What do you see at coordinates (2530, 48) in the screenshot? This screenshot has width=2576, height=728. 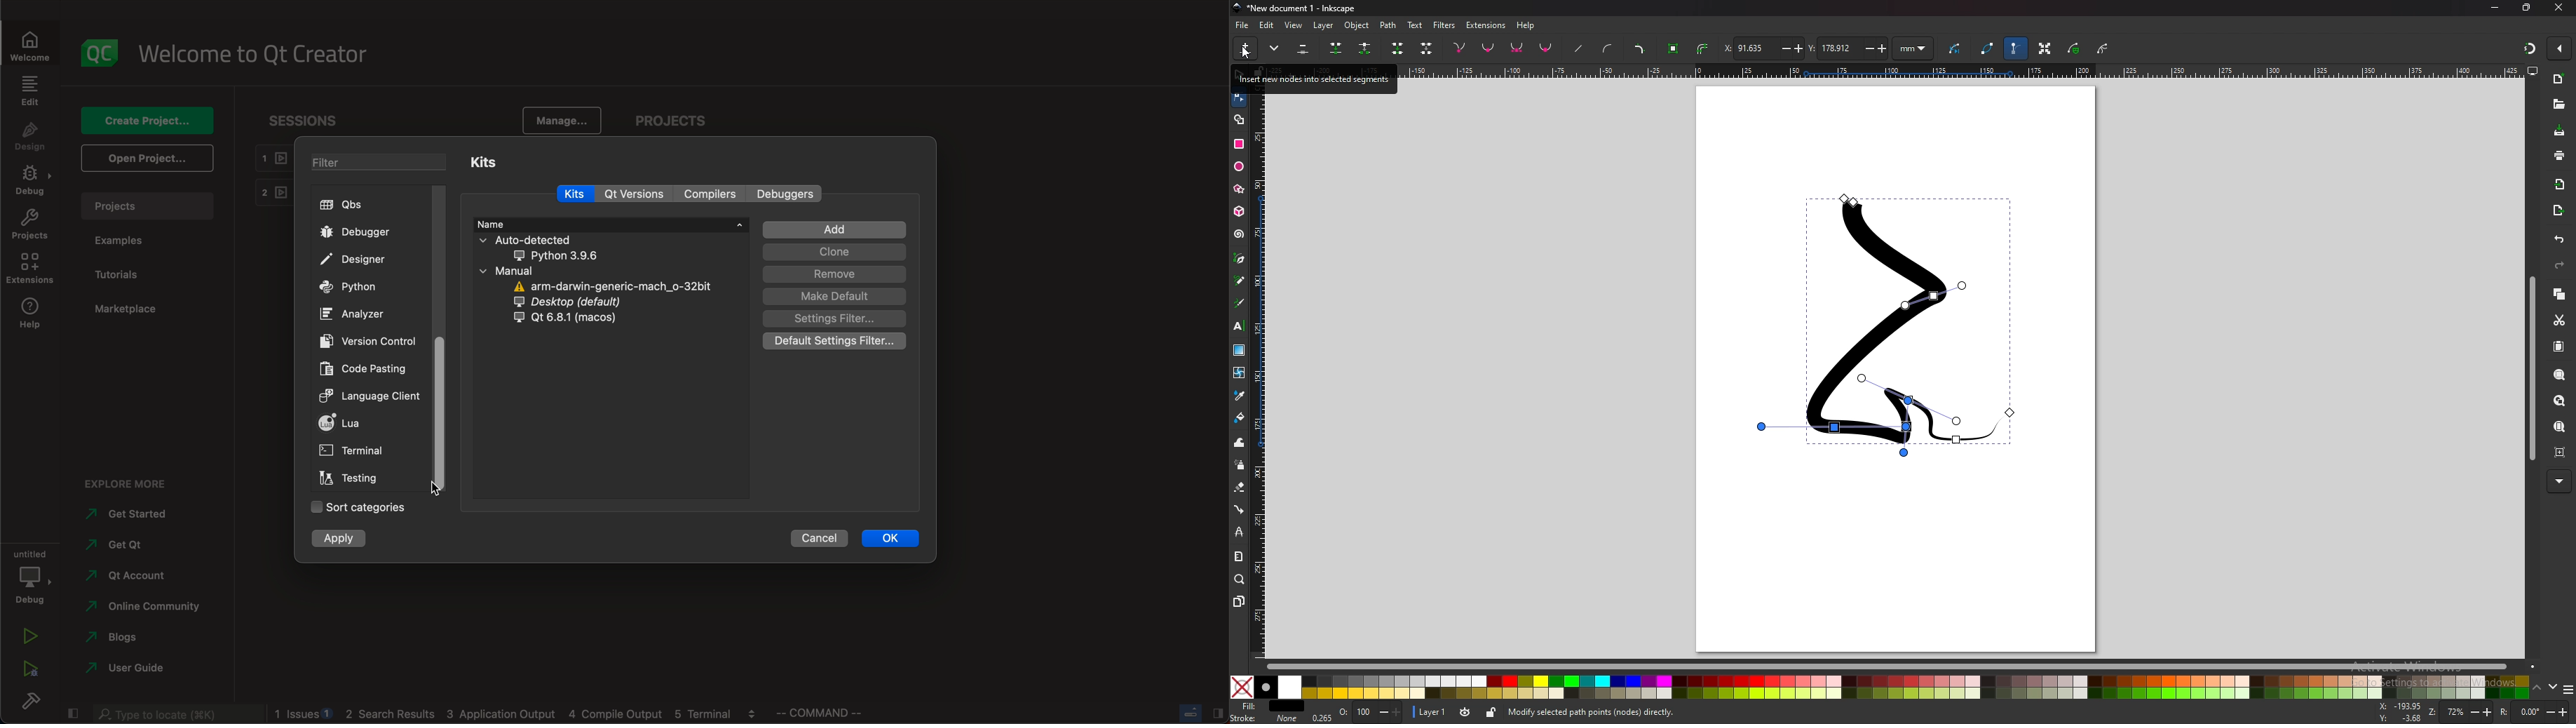 I see `snapper` at bounding box center [2530, 48].